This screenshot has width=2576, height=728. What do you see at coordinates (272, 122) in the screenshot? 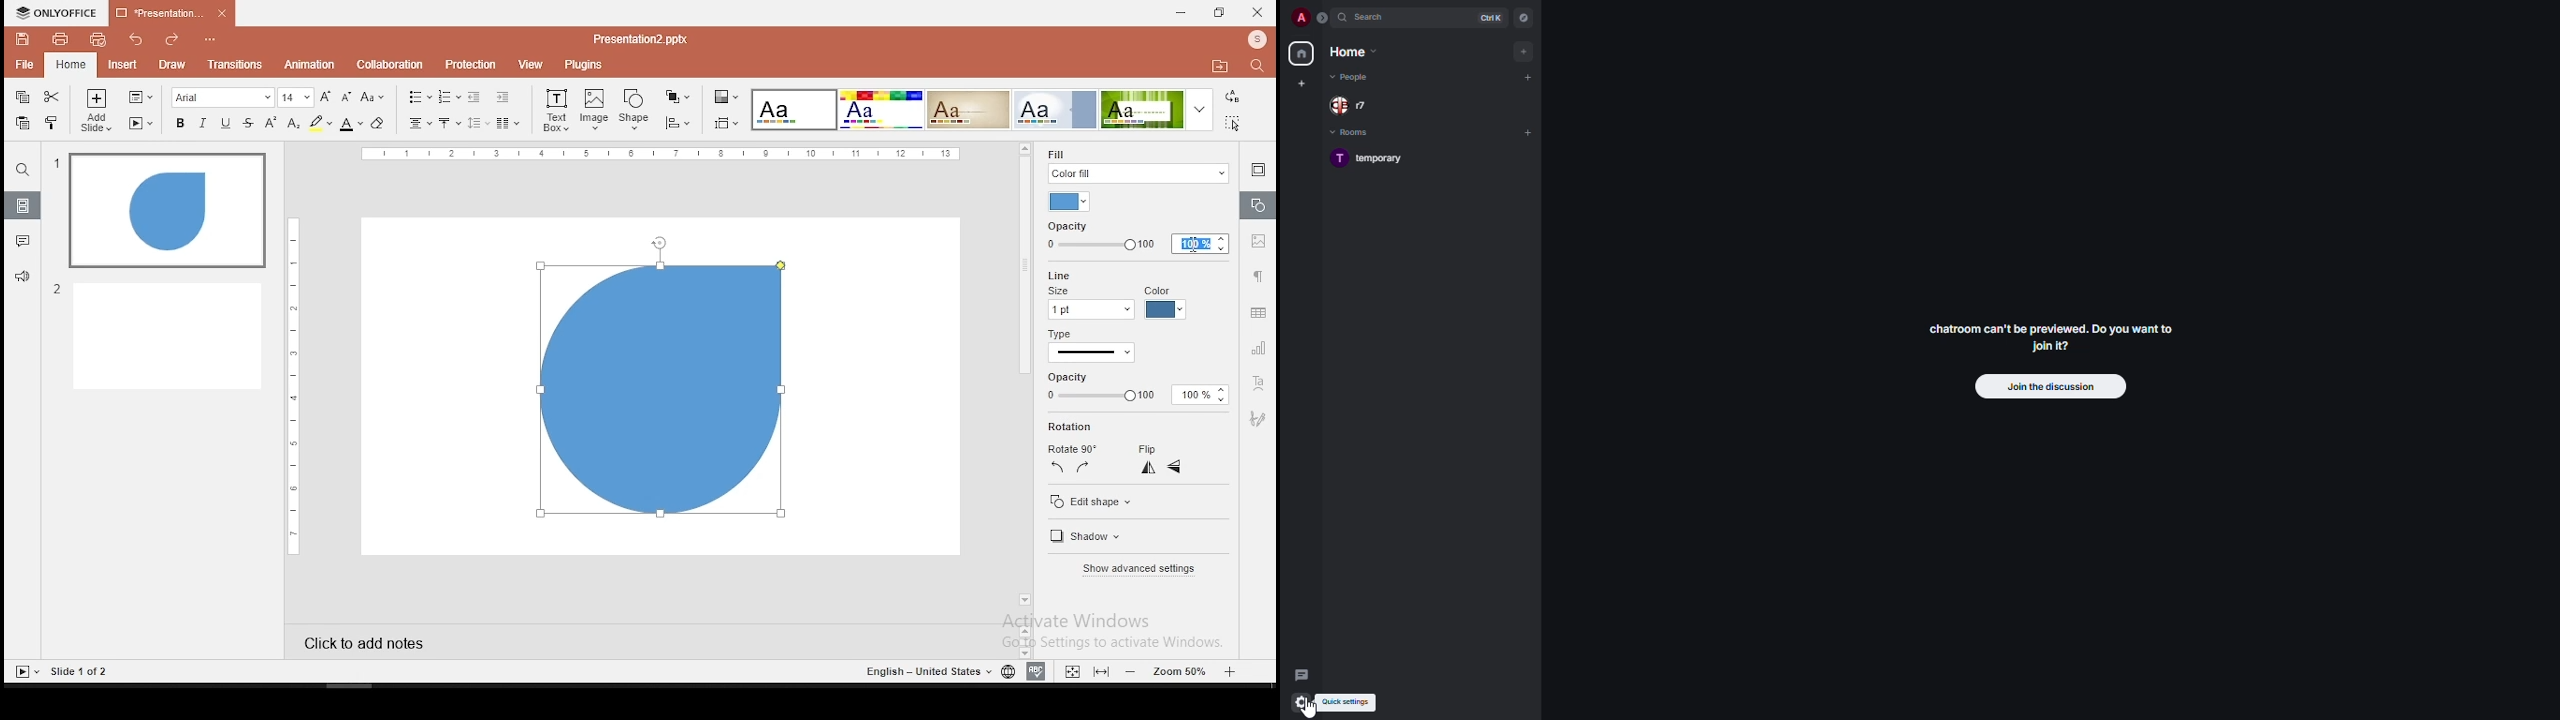
I see `superscript` at bounding box center [272, 122].